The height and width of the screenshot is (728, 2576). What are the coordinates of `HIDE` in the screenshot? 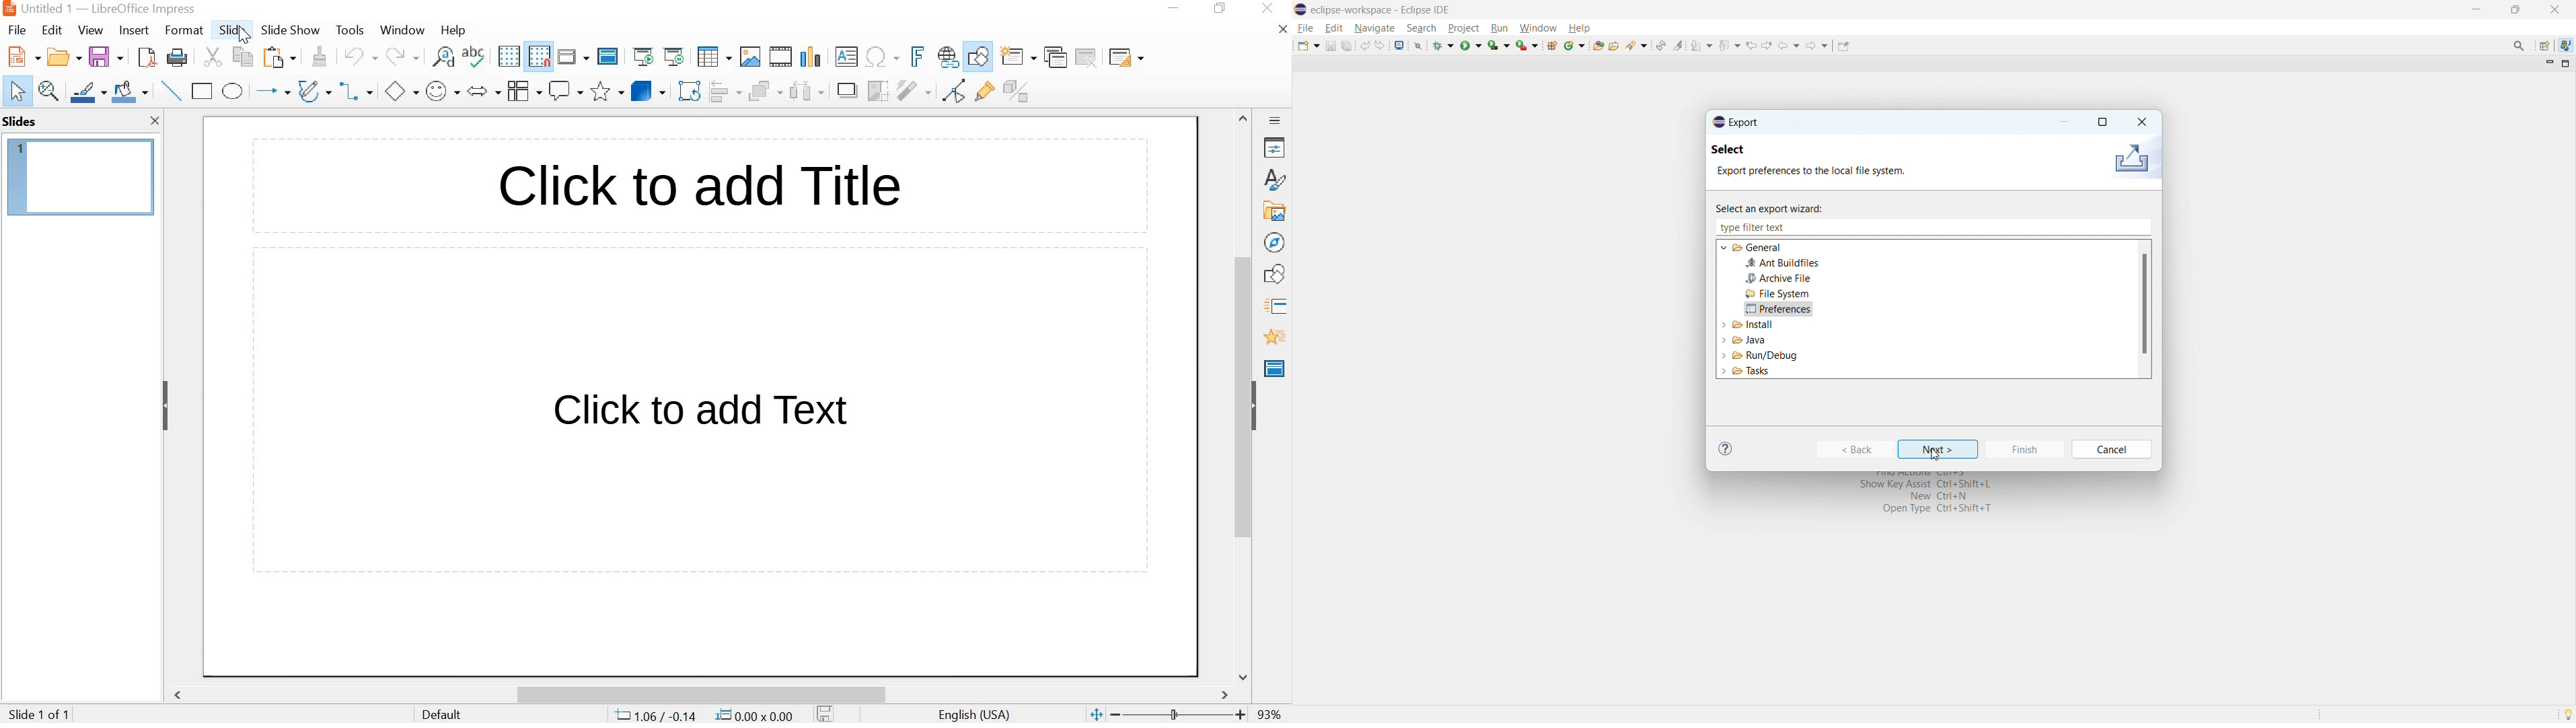 It's located at (166, 408).